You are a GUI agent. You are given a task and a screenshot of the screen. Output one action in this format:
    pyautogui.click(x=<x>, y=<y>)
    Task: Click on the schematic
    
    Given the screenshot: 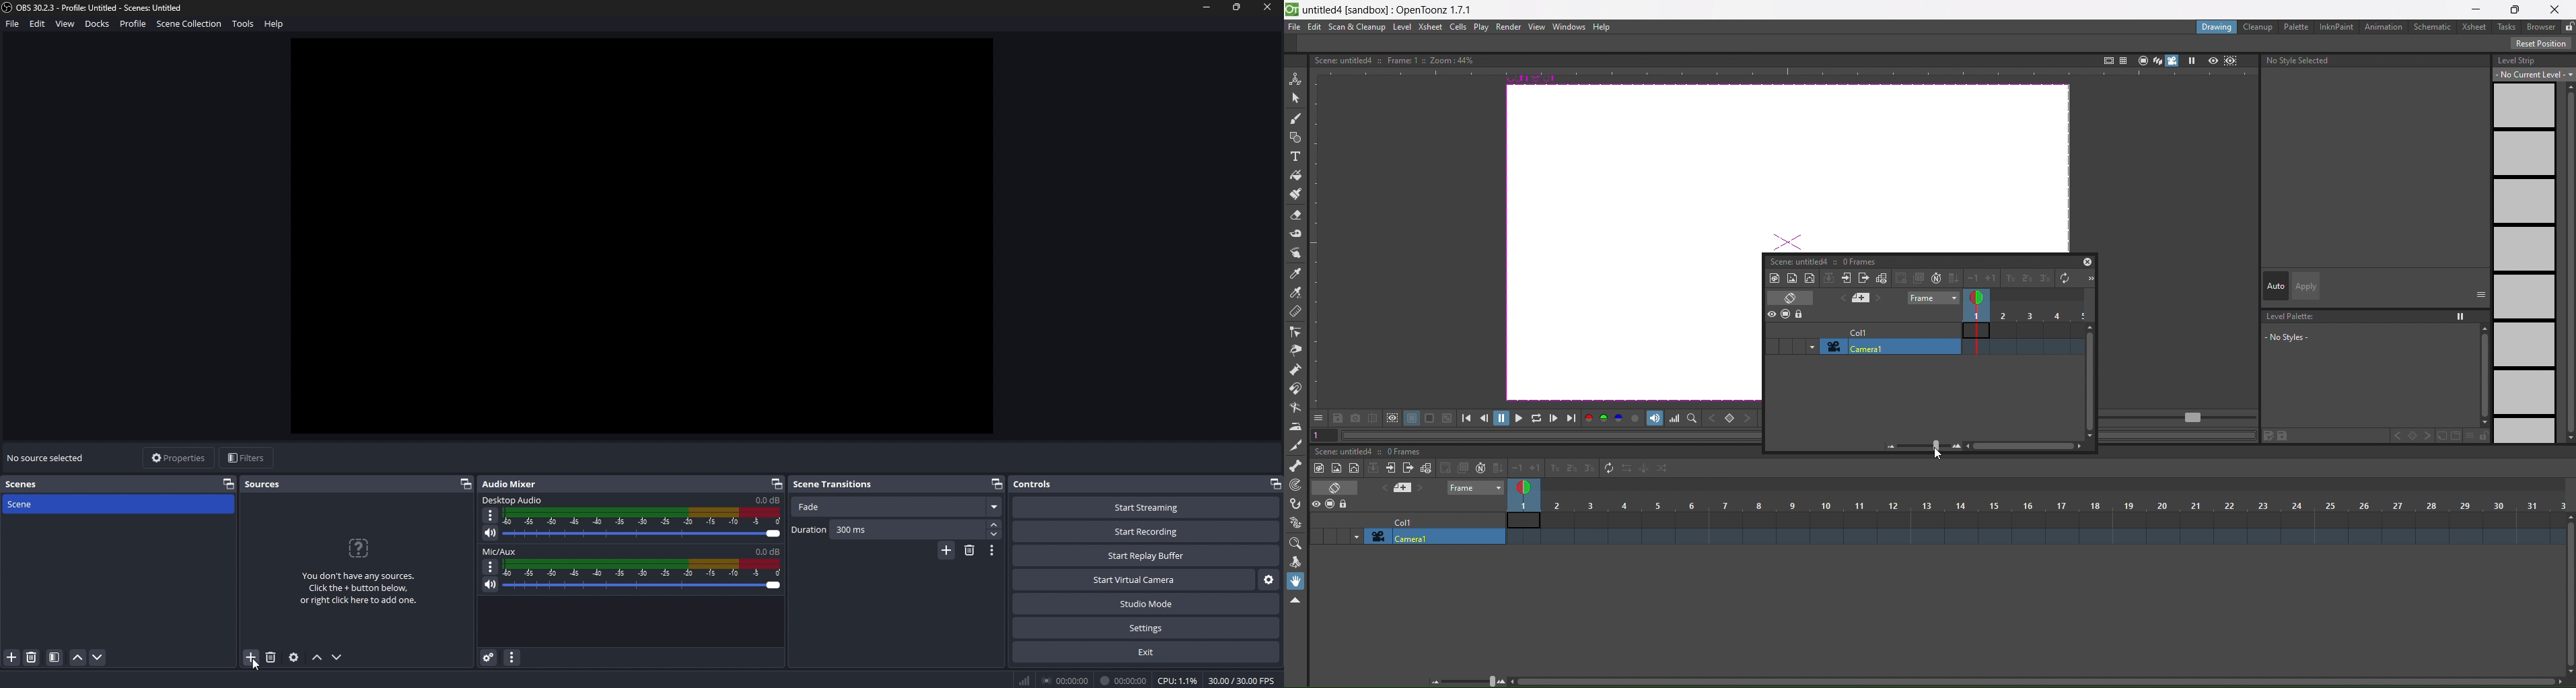 What is the action you would take?
    pyautogui.click(x=2435, y=28)
    